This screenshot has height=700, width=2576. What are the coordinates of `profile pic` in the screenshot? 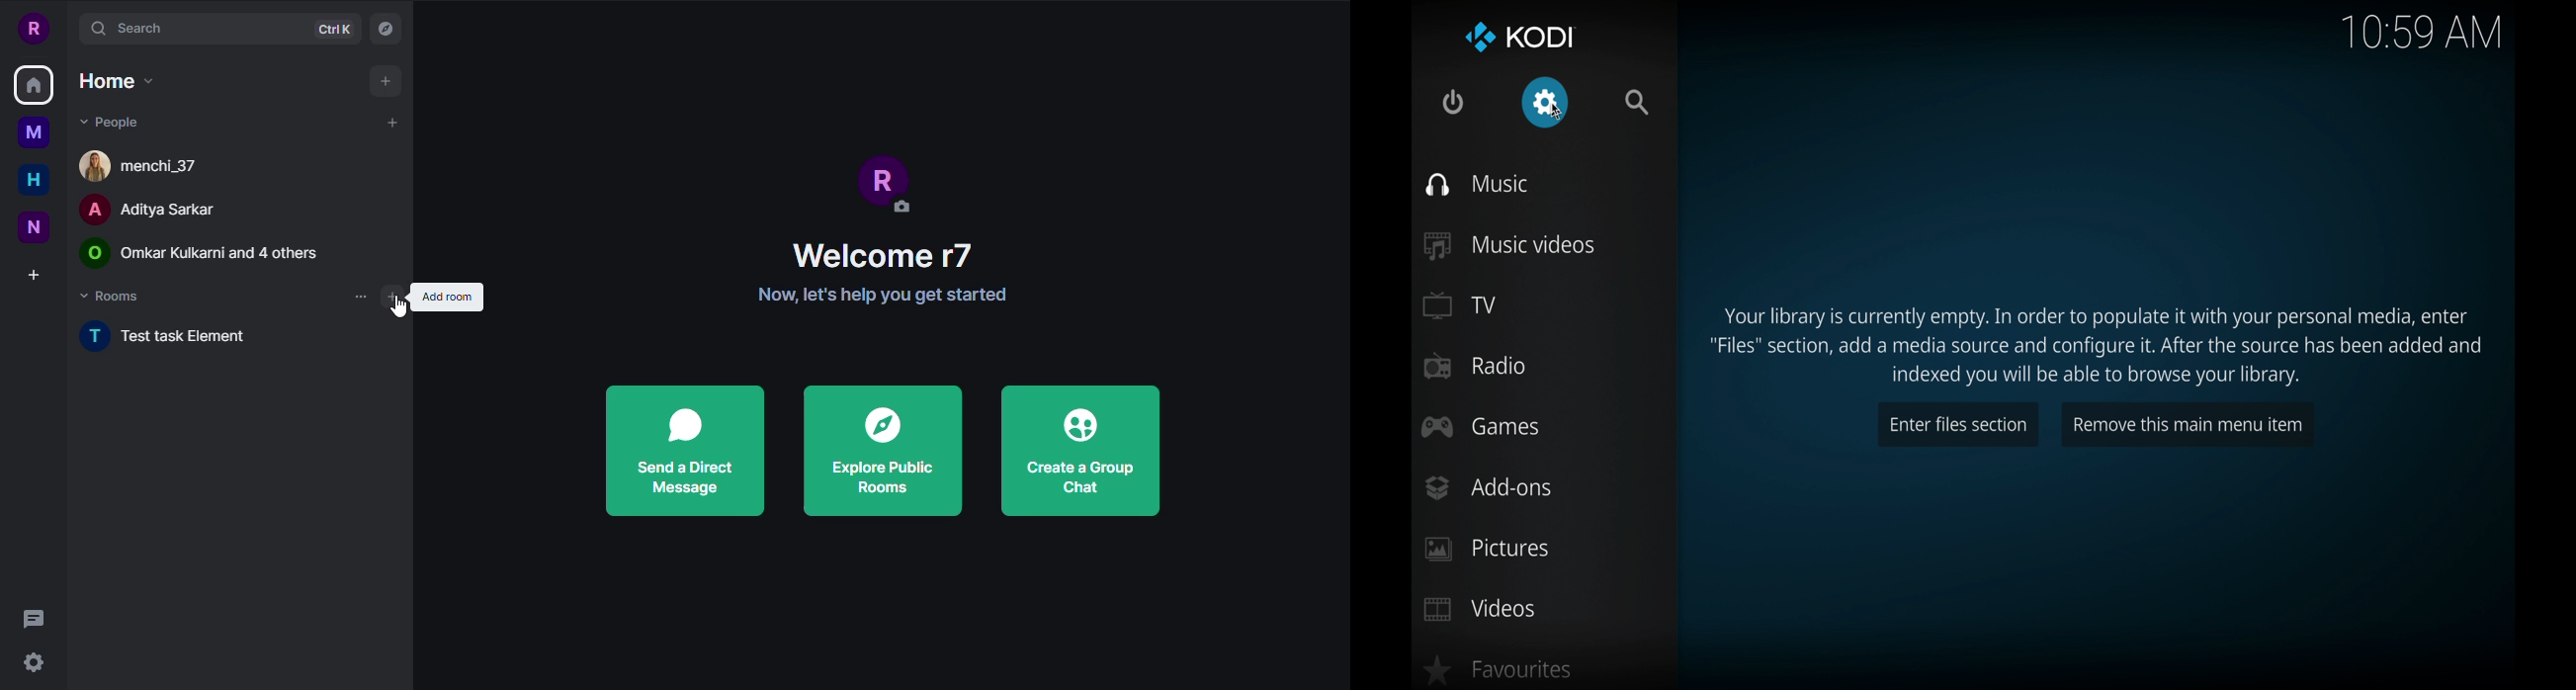 It's located at (887, 182).